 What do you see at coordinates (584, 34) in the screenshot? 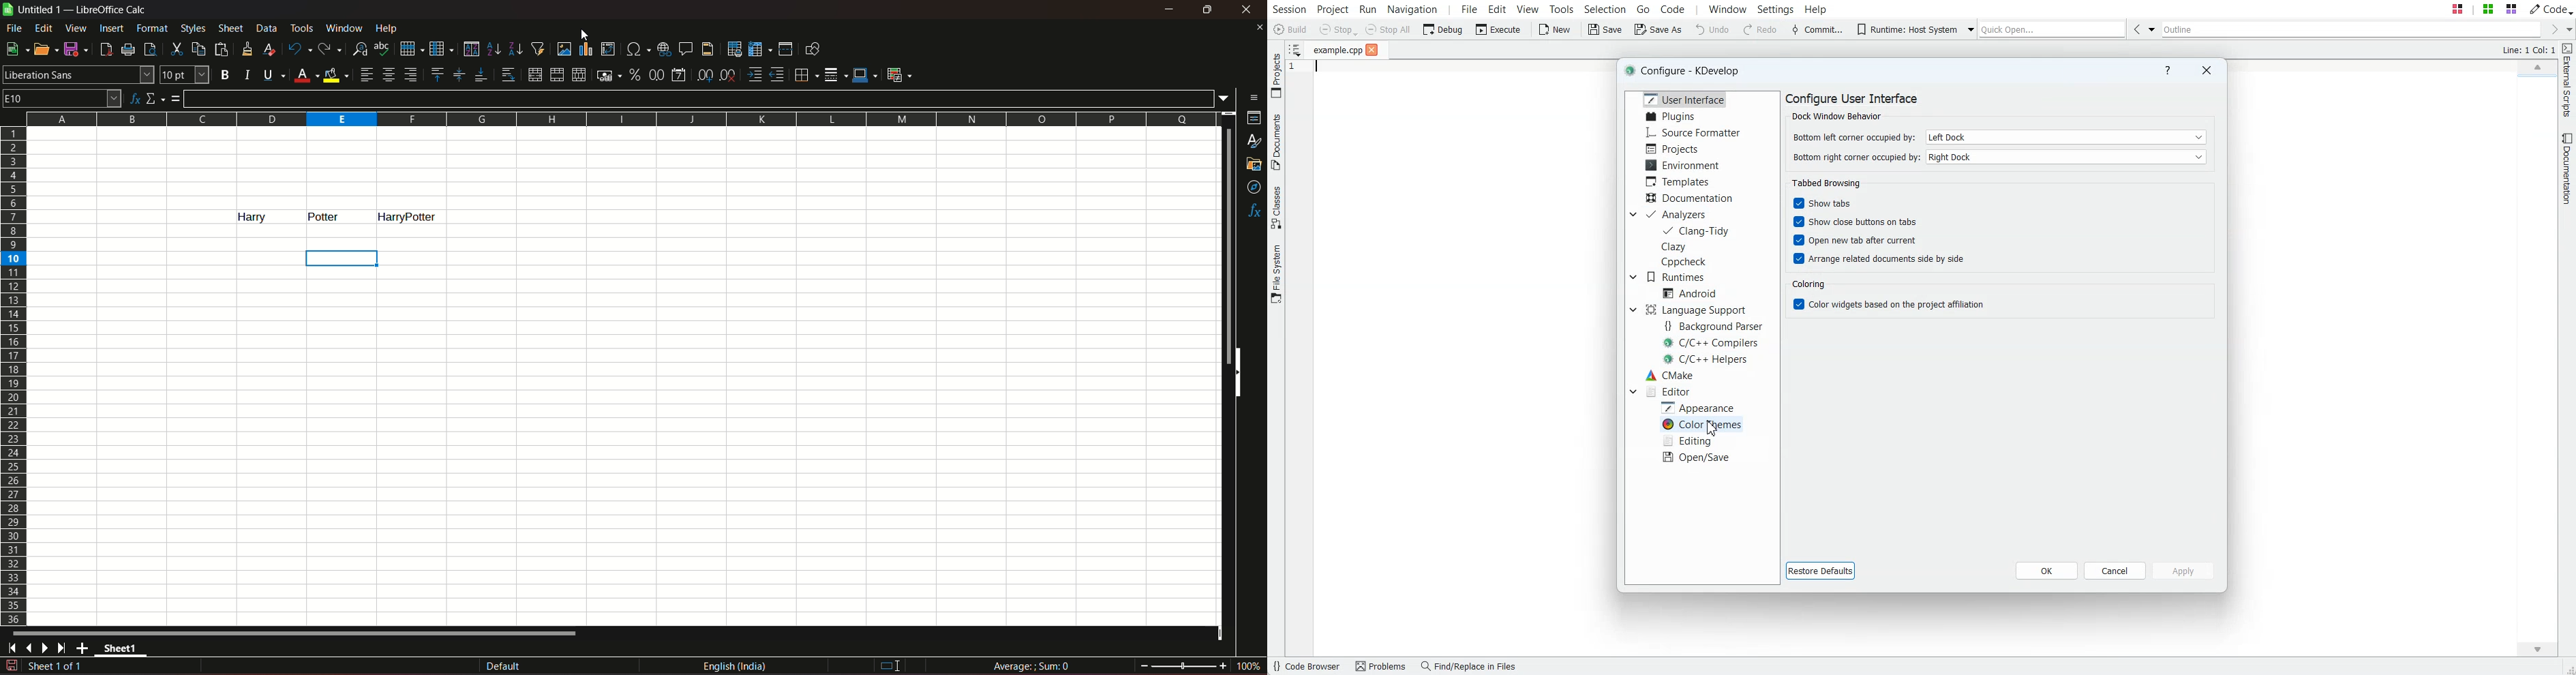
I see `cursor` at bounding box center [584, 34].